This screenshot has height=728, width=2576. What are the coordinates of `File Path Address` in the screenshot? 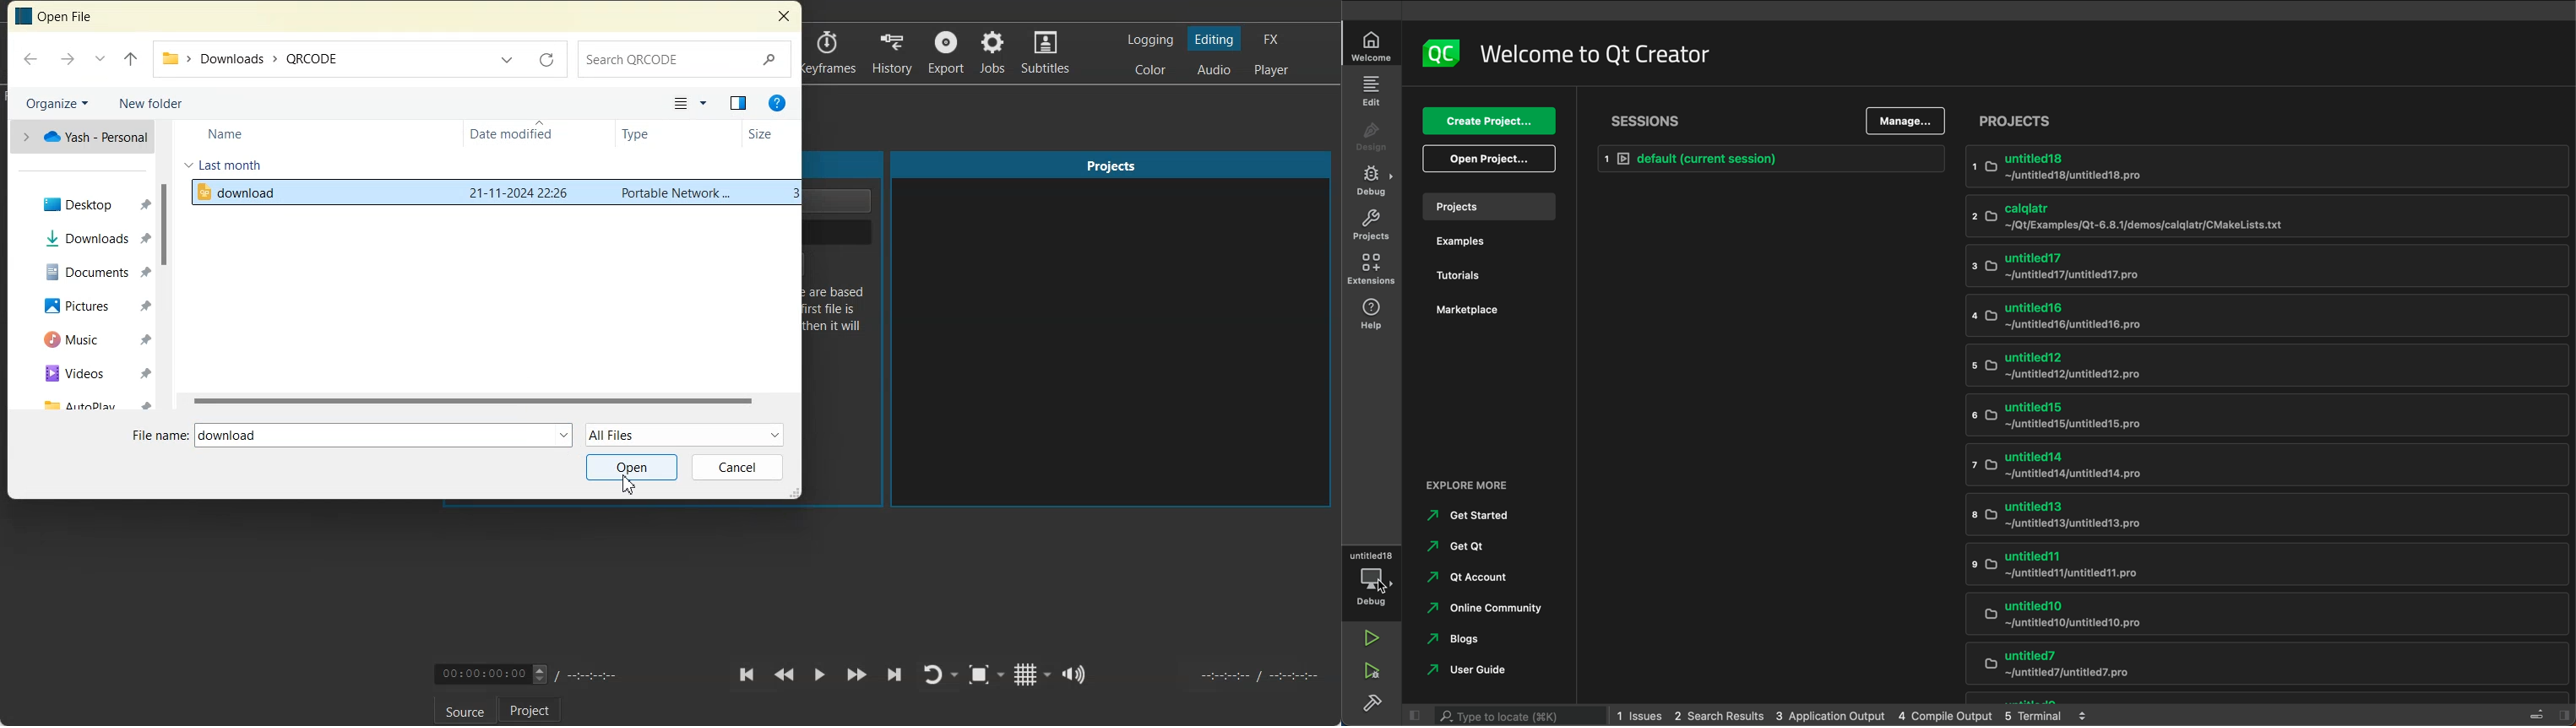 It's located at (320, 60).